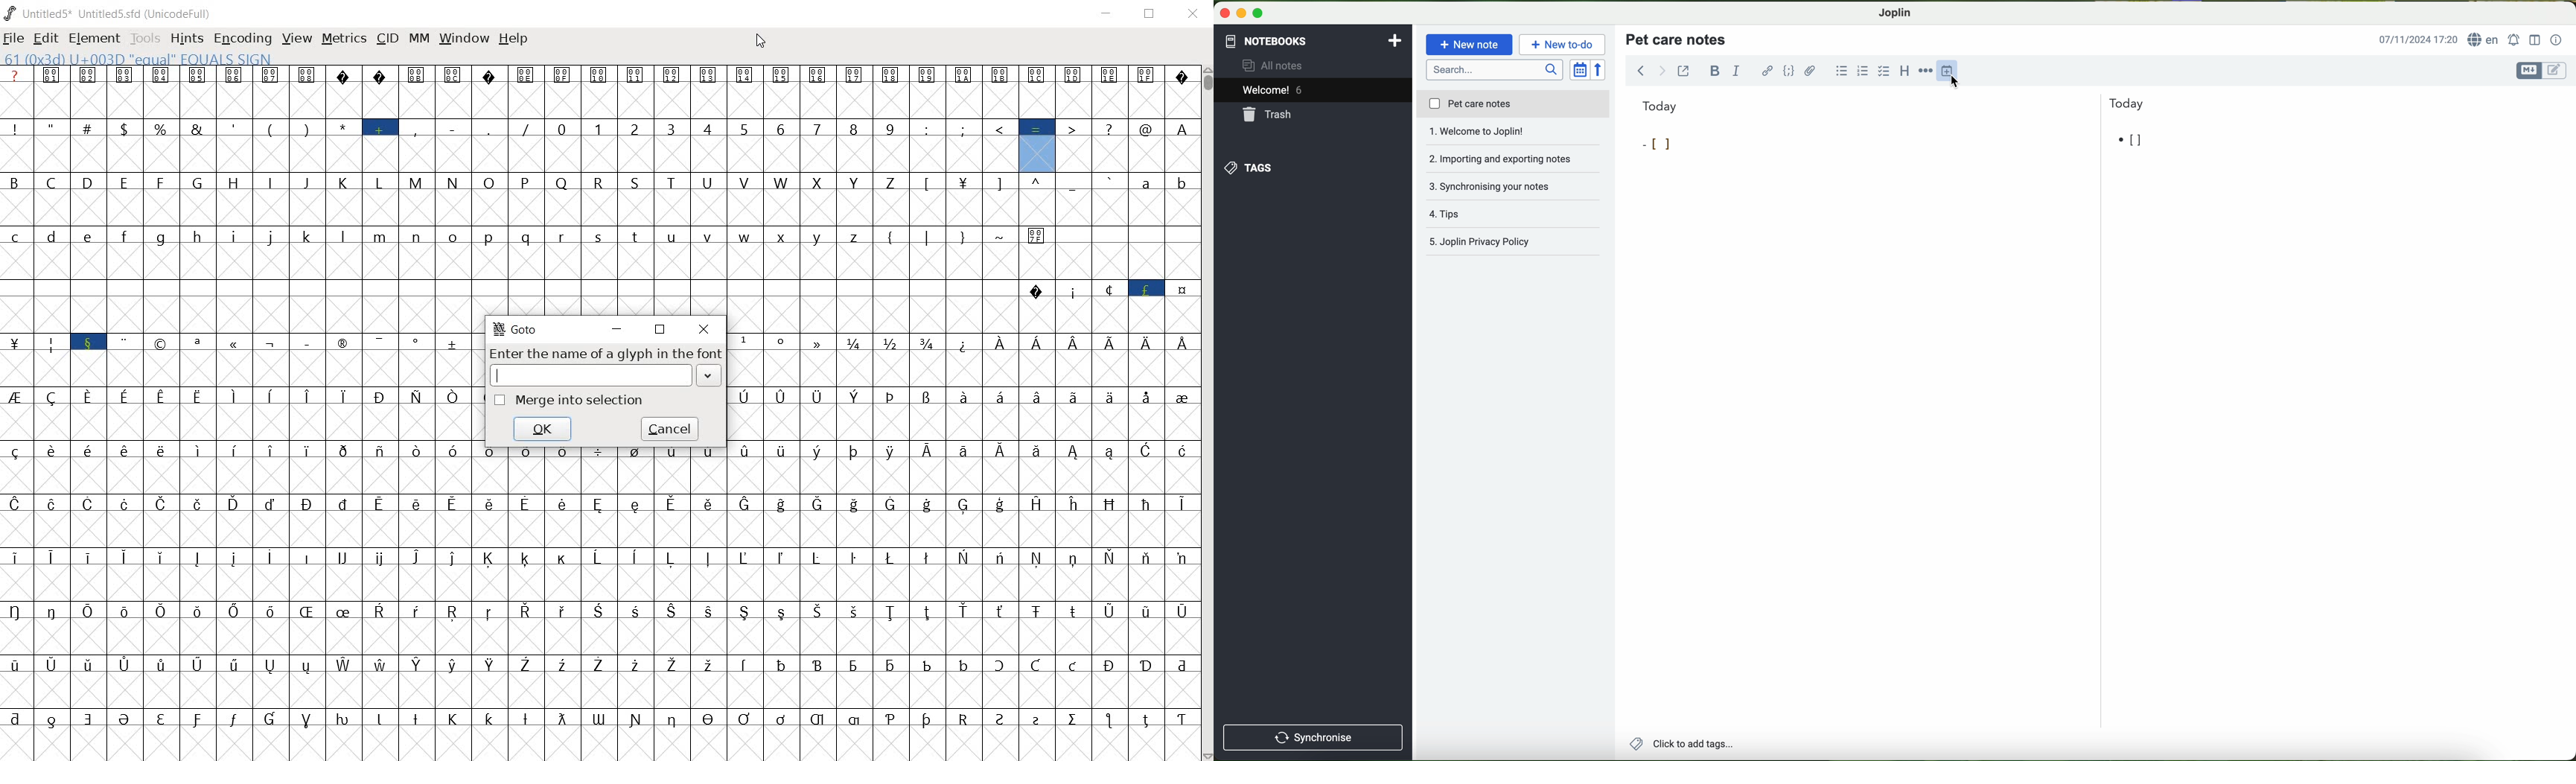  I want to click on [], so click(2131, 141).